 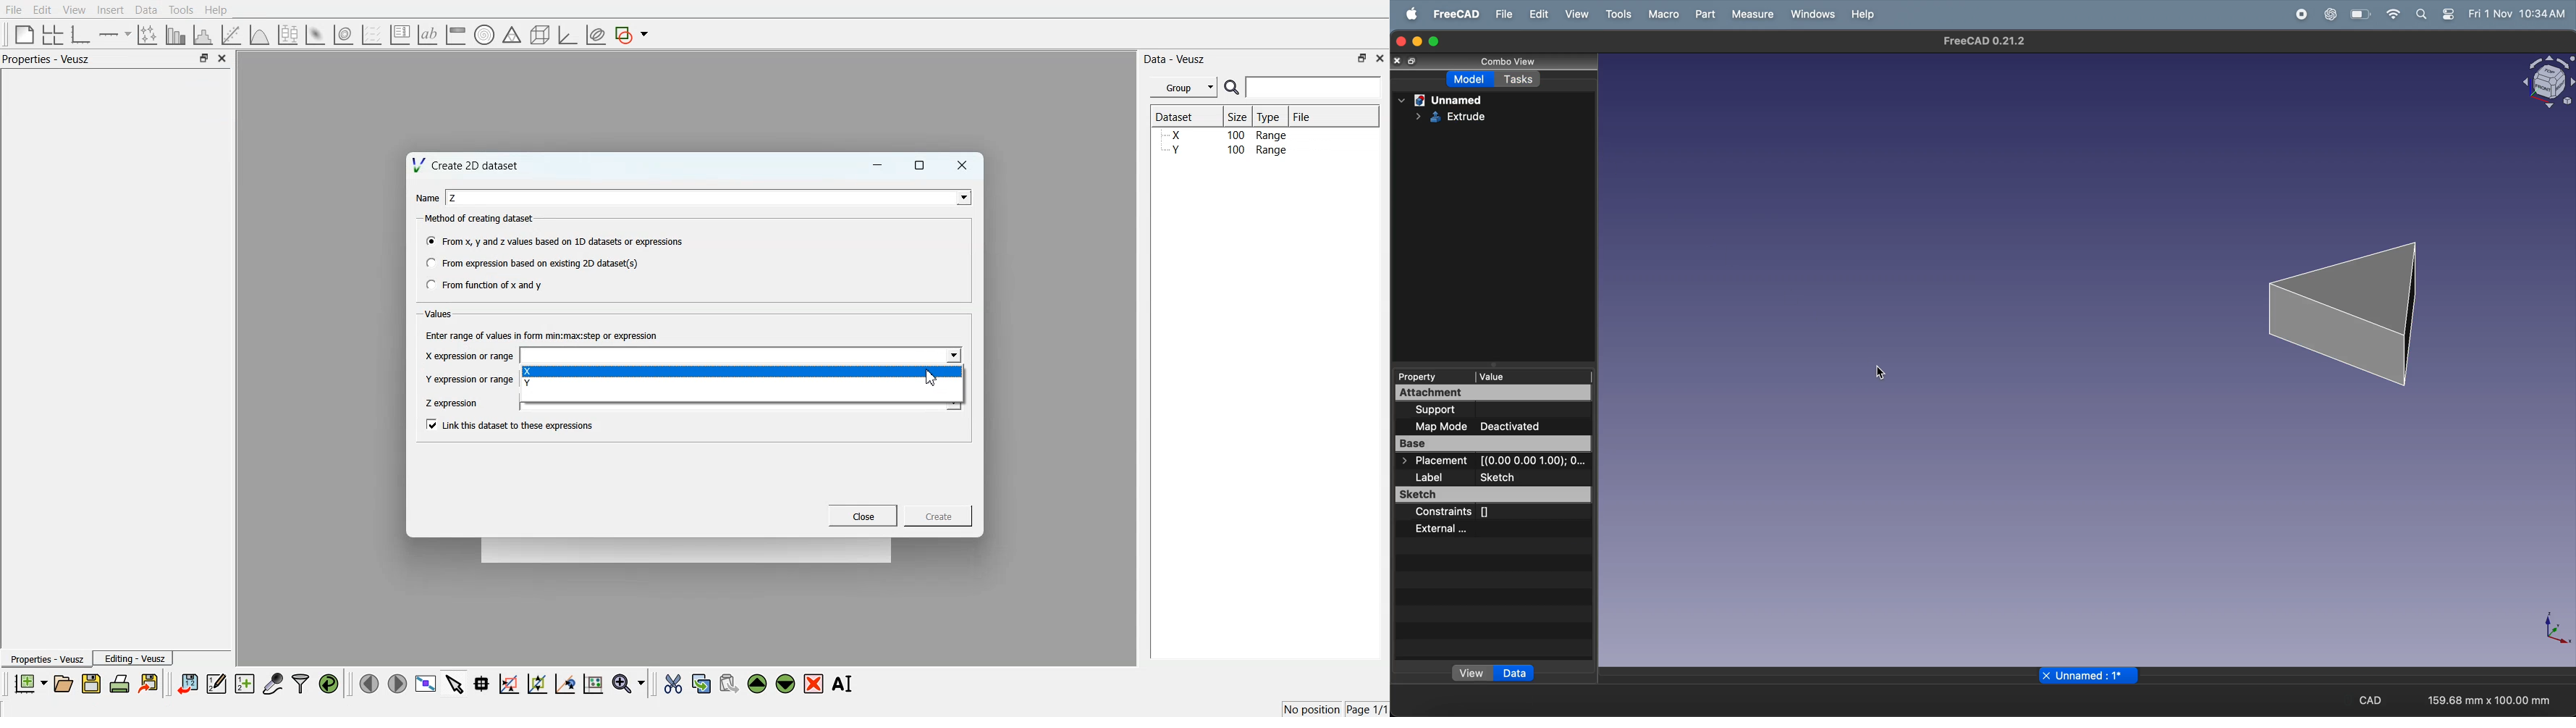 I want to click on tasks, so click(x=1520, y=79).